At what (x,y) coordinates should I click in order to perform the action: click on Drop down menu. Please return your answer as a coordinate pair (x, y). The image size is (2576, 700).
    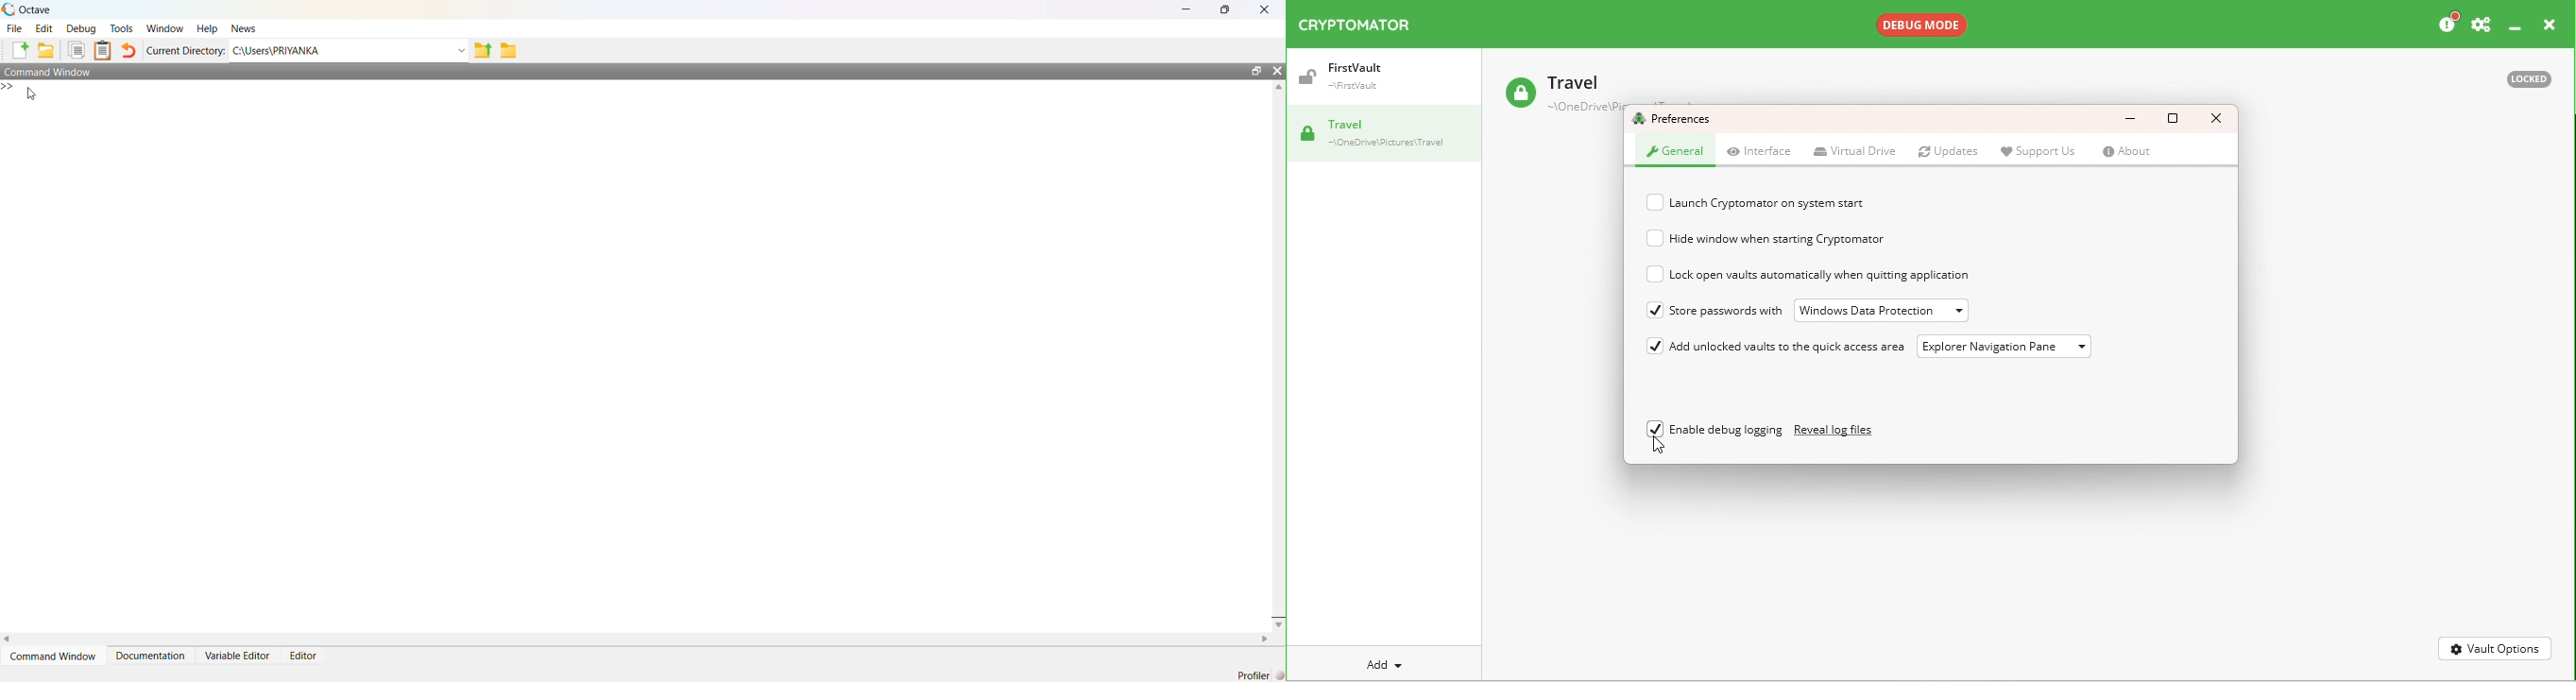
    Looking at the image, I should click on (1882, 310).